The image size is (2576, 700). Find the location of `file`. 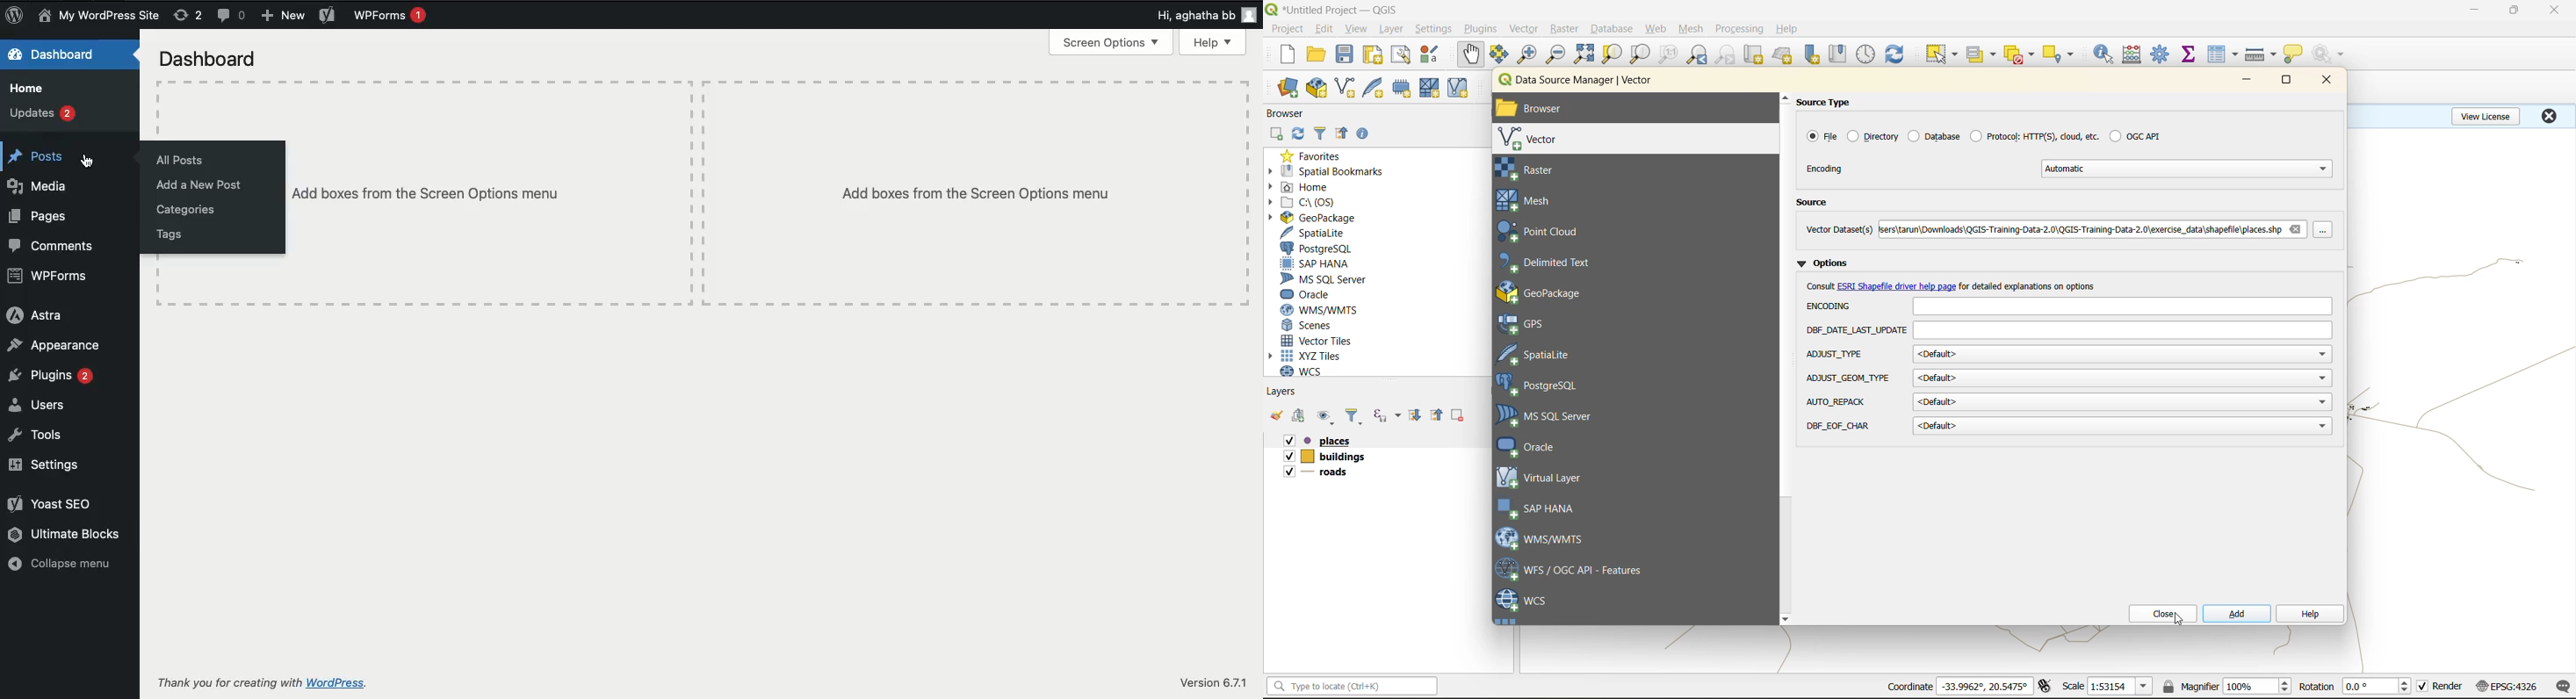

file is located at coordinates (1820, 136).